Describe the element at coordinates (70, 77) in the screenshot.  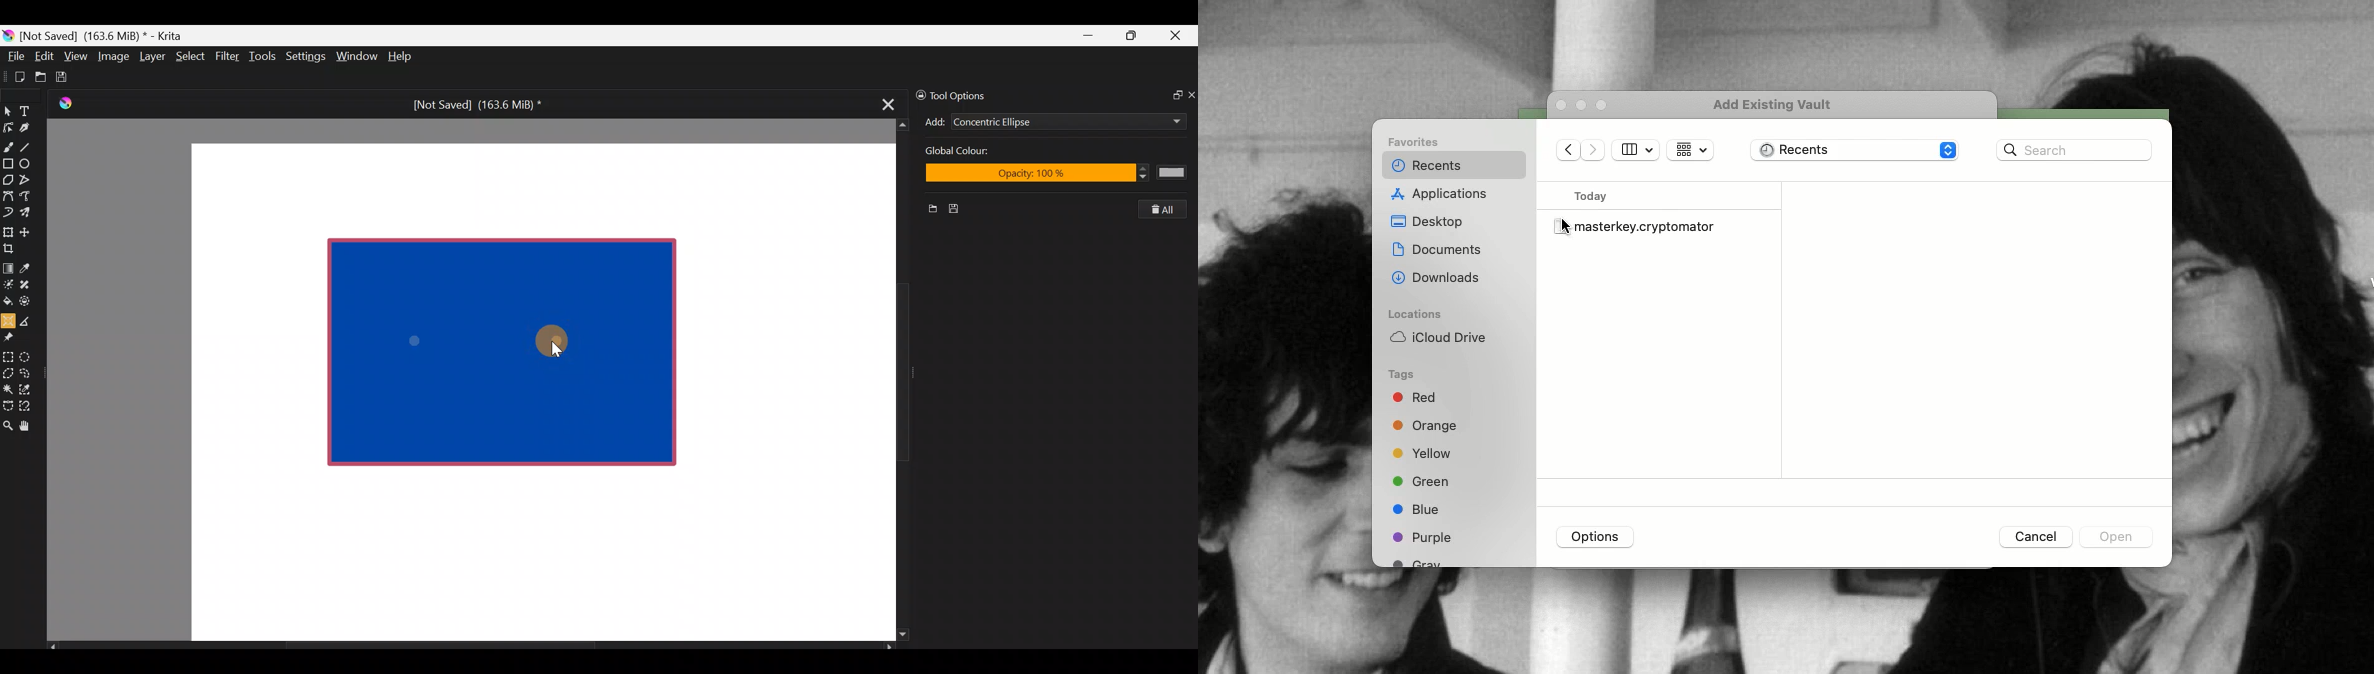
I see `Save` at that location.